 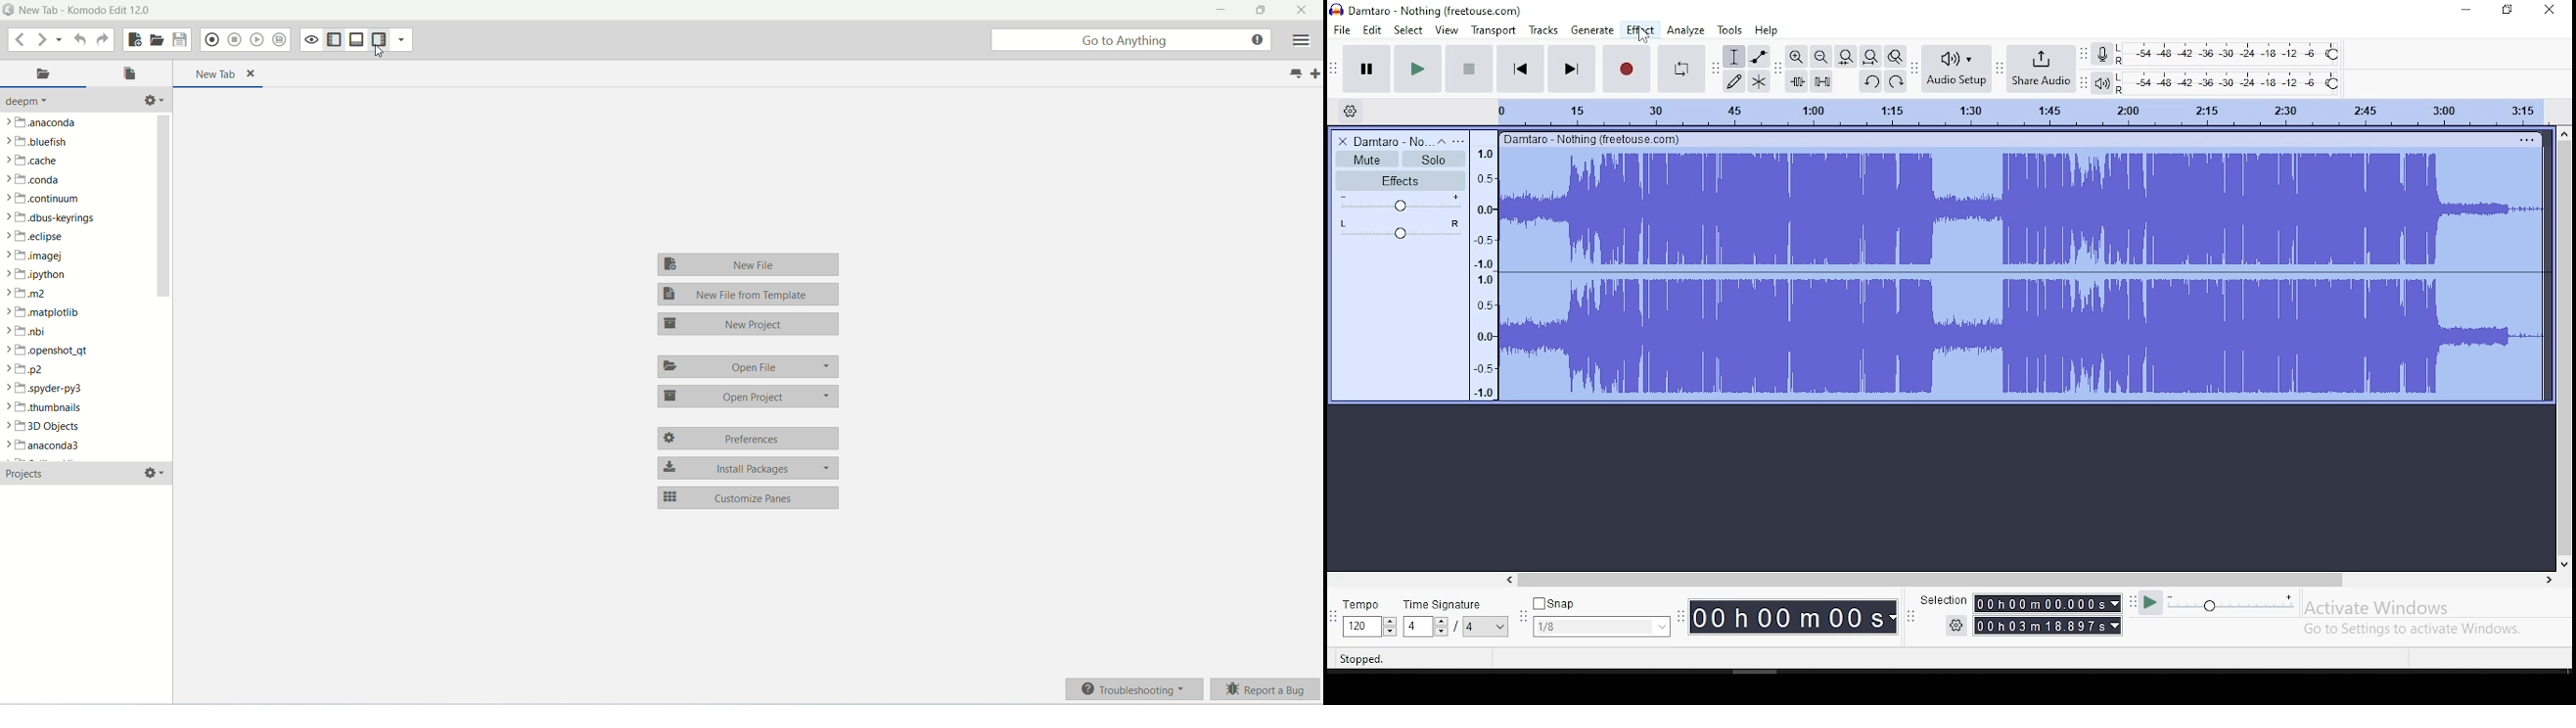 What do you see at coordinates (2102, 56) in the screenshot?
I see `record meter` at bounding box center [2102, 56].